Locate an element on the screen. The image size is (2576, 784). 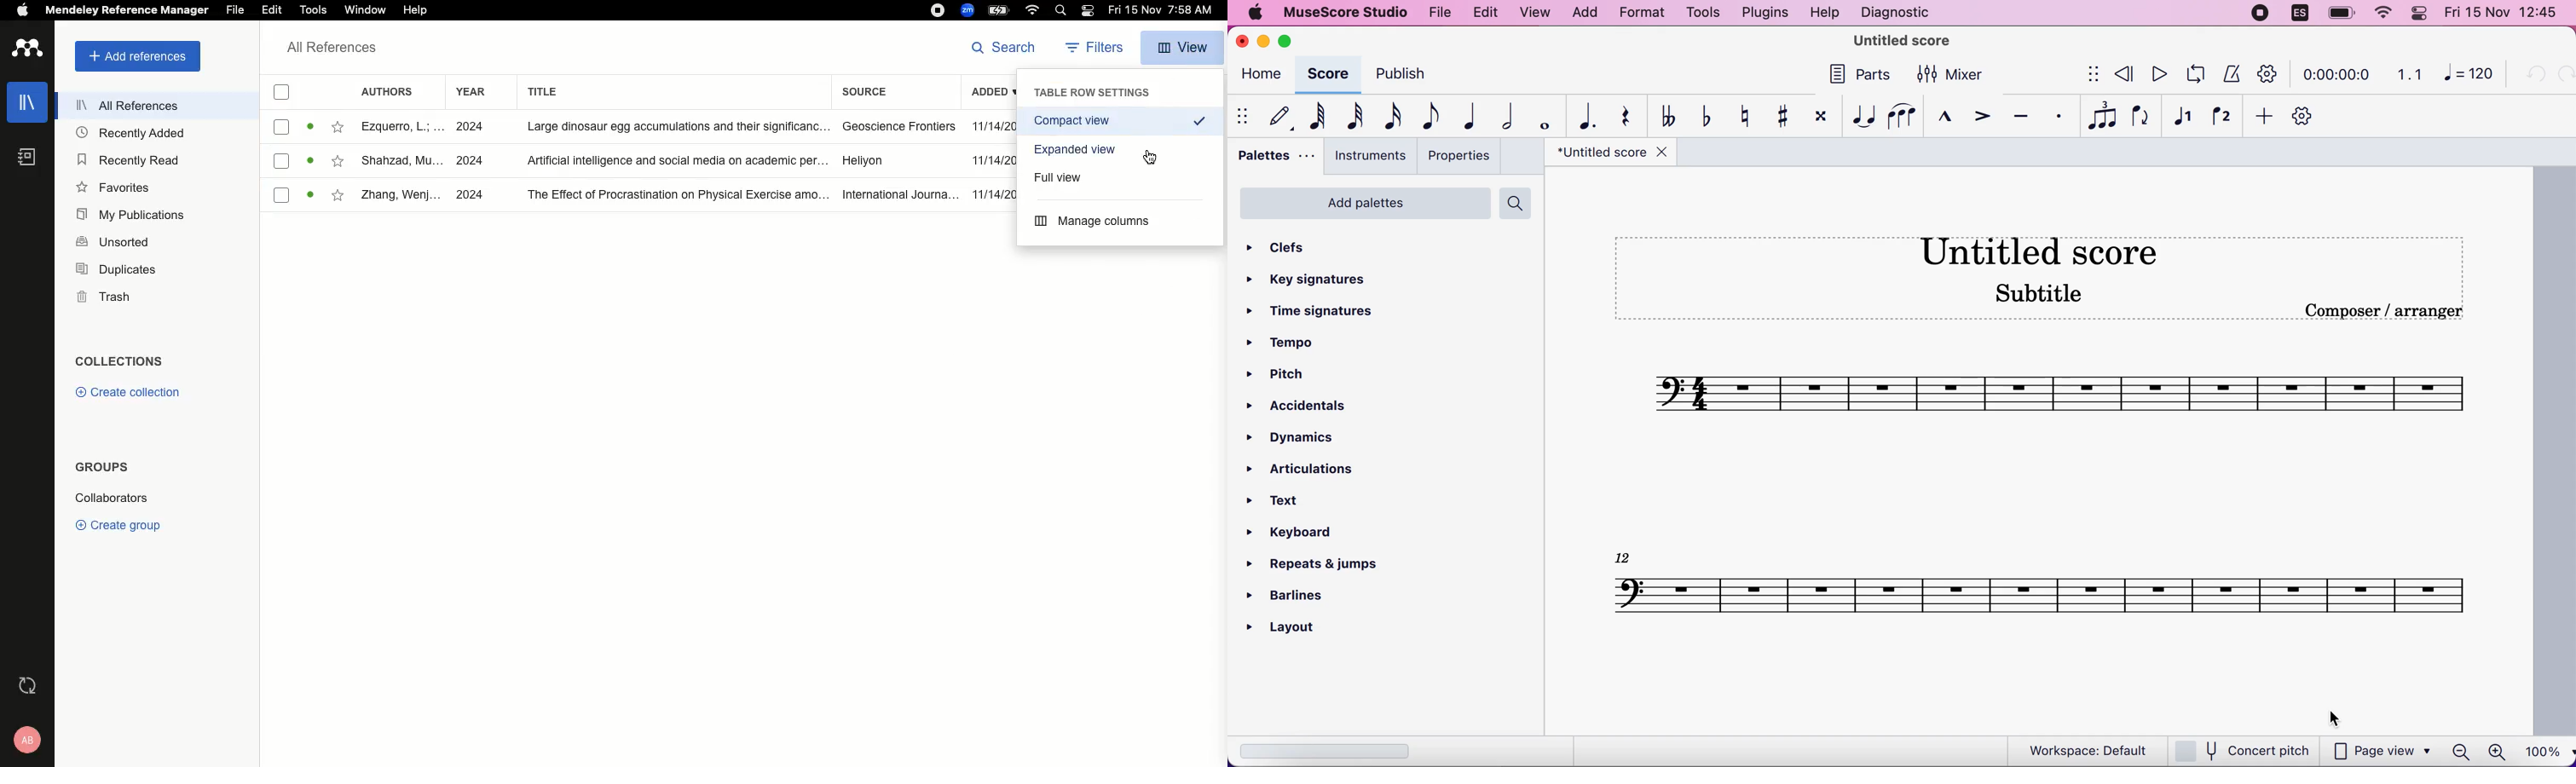
repeats and jumps is located at coordinates (1307, 564).